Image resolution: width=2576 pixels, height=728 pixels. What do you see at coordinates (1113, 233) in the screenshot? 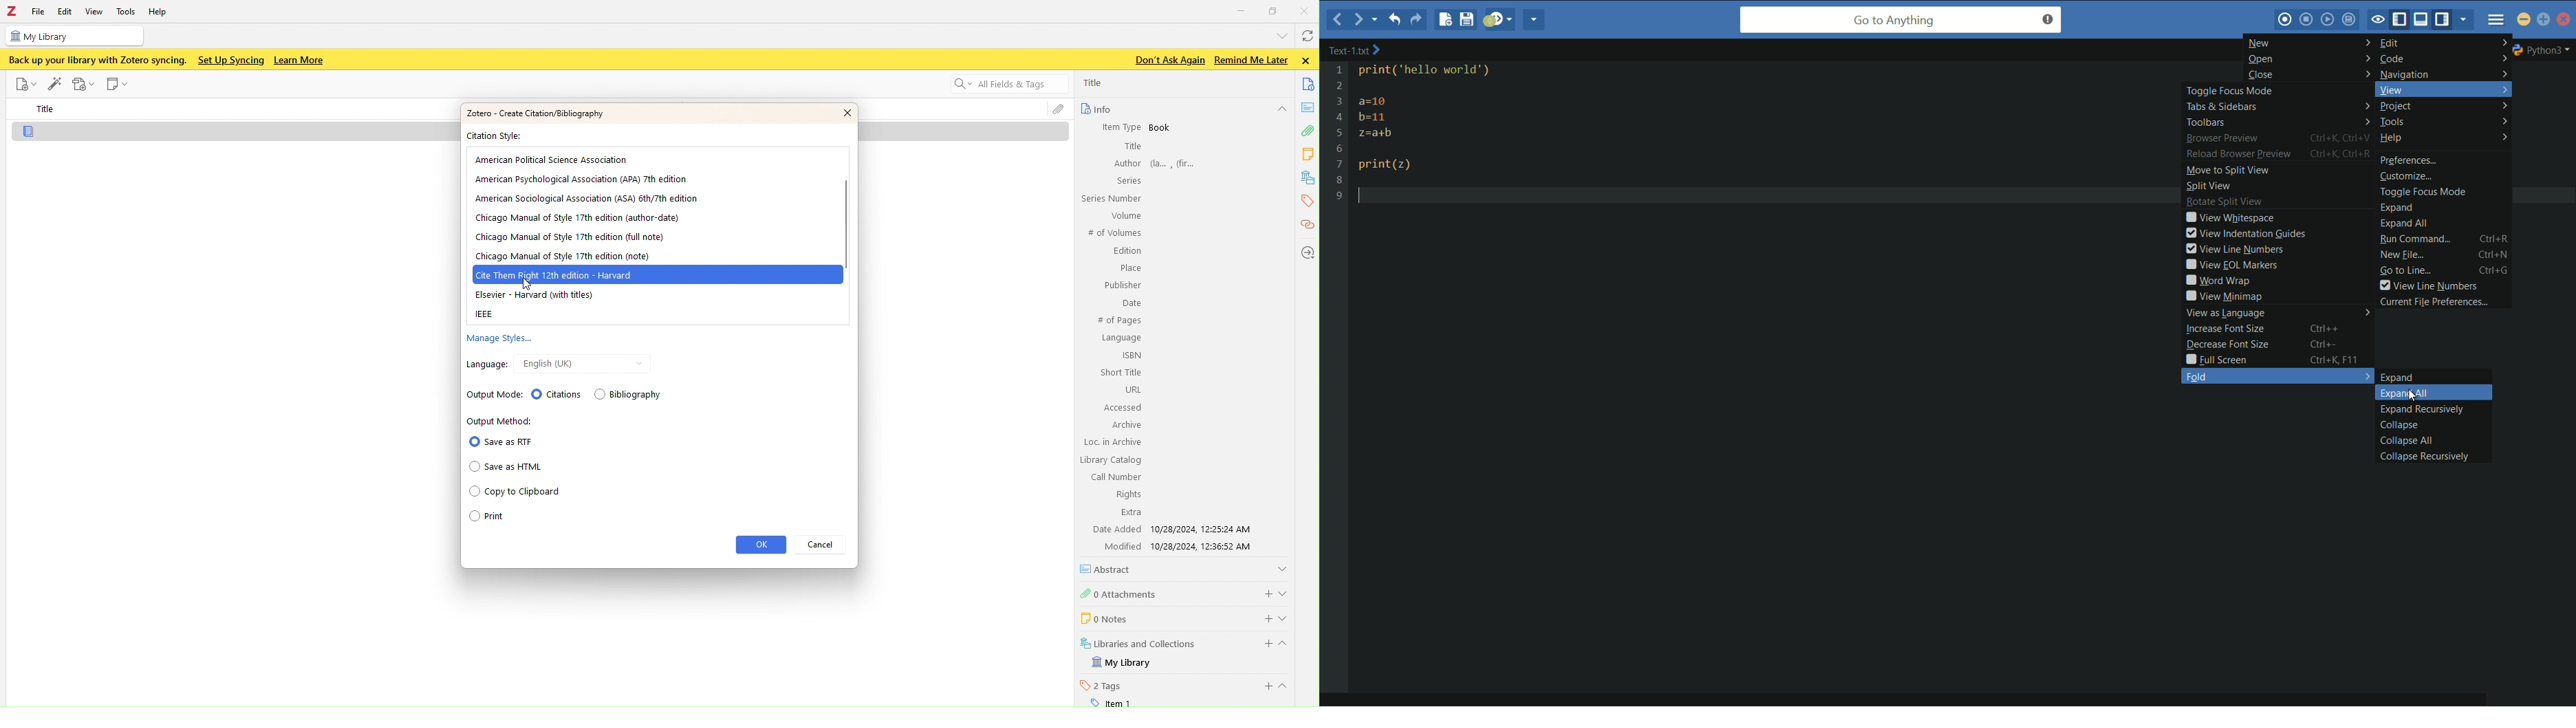
I see `# of Volumes` at bounding box center [1113, 233].